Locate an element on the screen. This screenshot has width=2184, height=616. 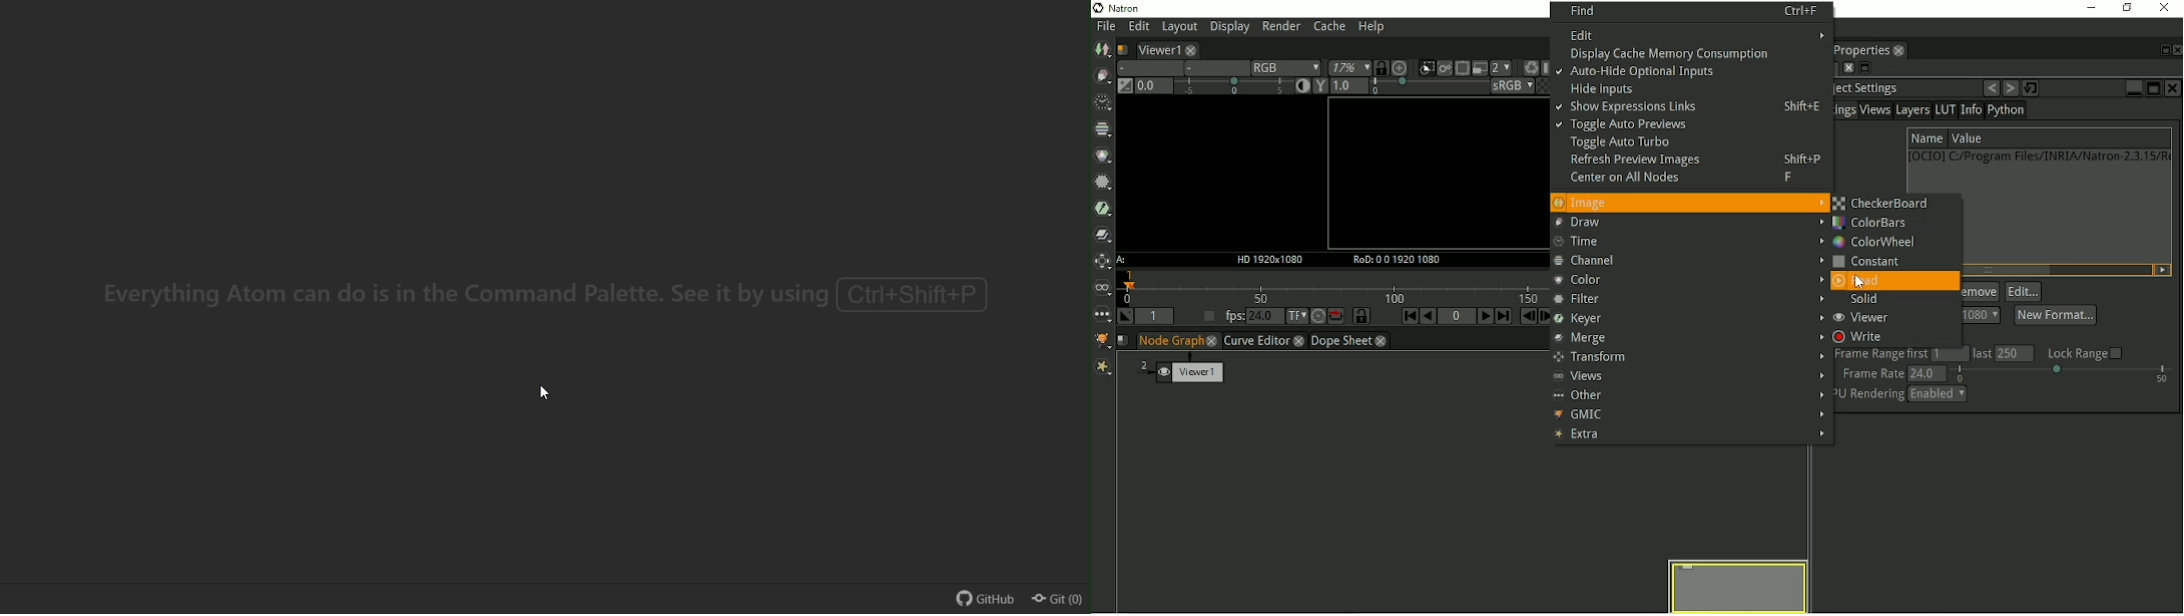
Turbo mode is located at coordinates (1312, 316).